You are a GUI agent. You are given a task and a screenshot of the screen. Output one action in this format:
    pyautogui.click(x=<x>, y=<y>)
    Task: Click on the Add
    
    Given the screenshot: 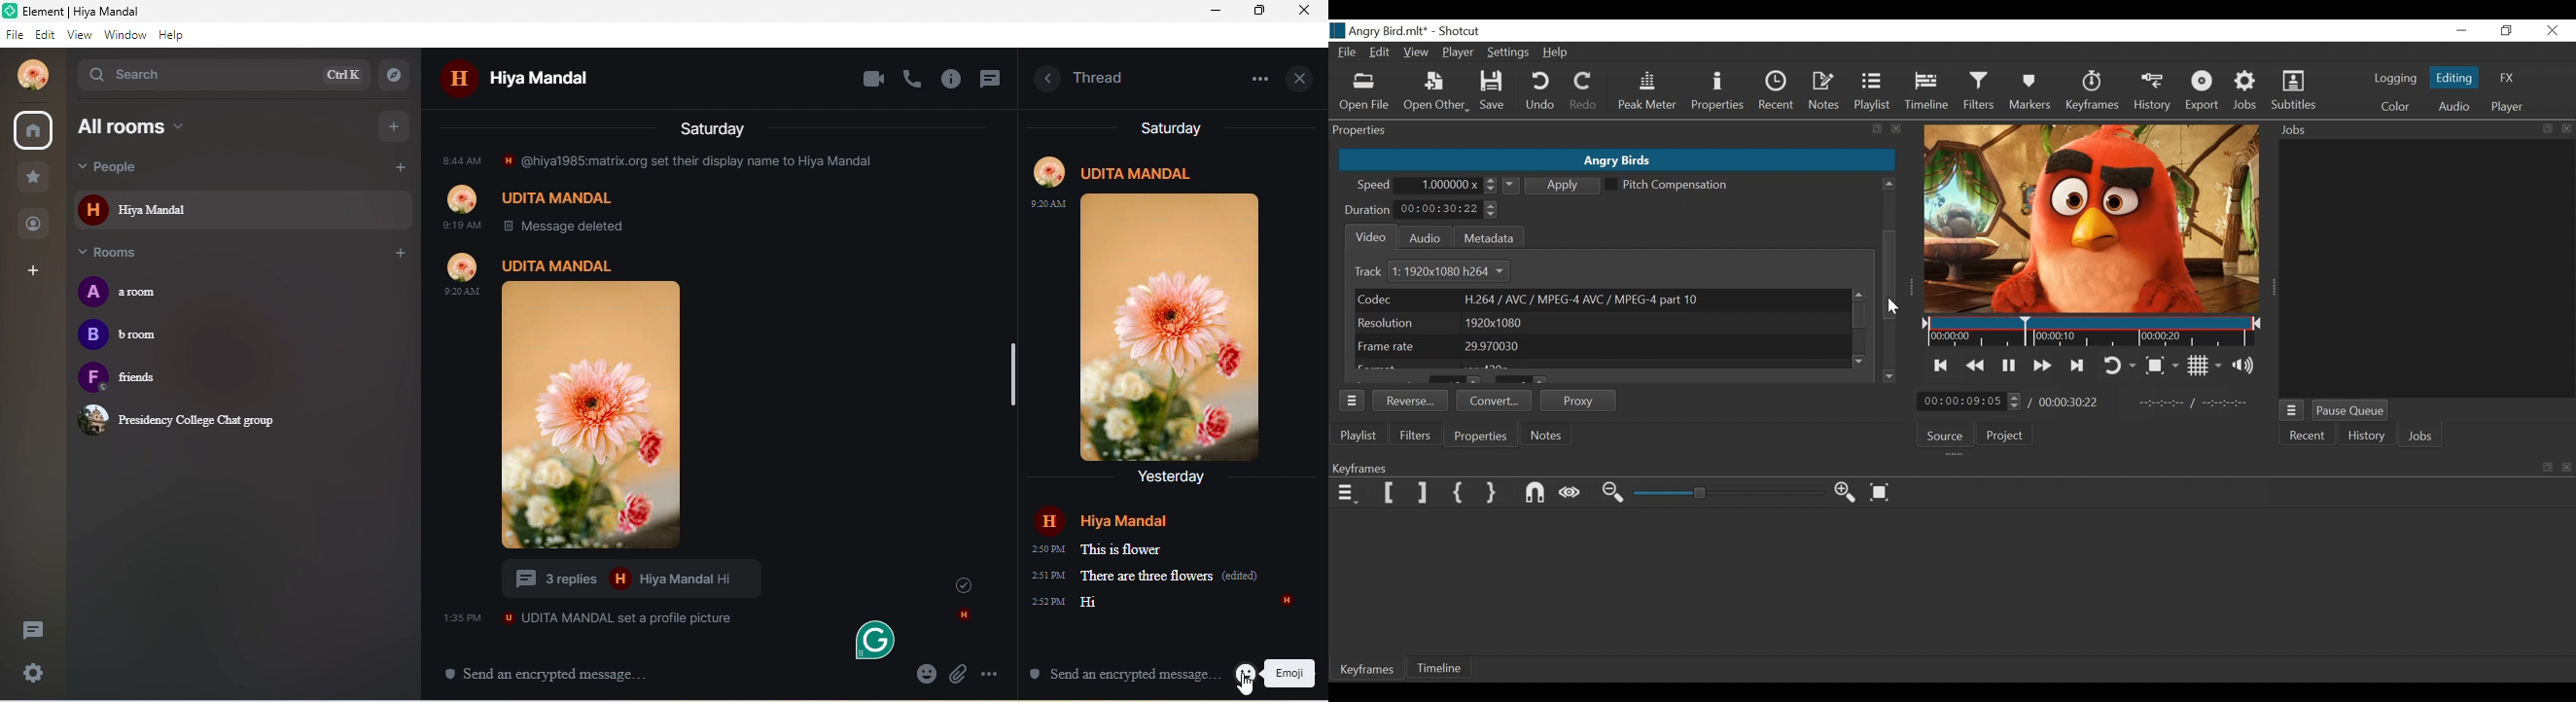 What is the action you would take?
    pyautogui.click(x=394, y=126)
    